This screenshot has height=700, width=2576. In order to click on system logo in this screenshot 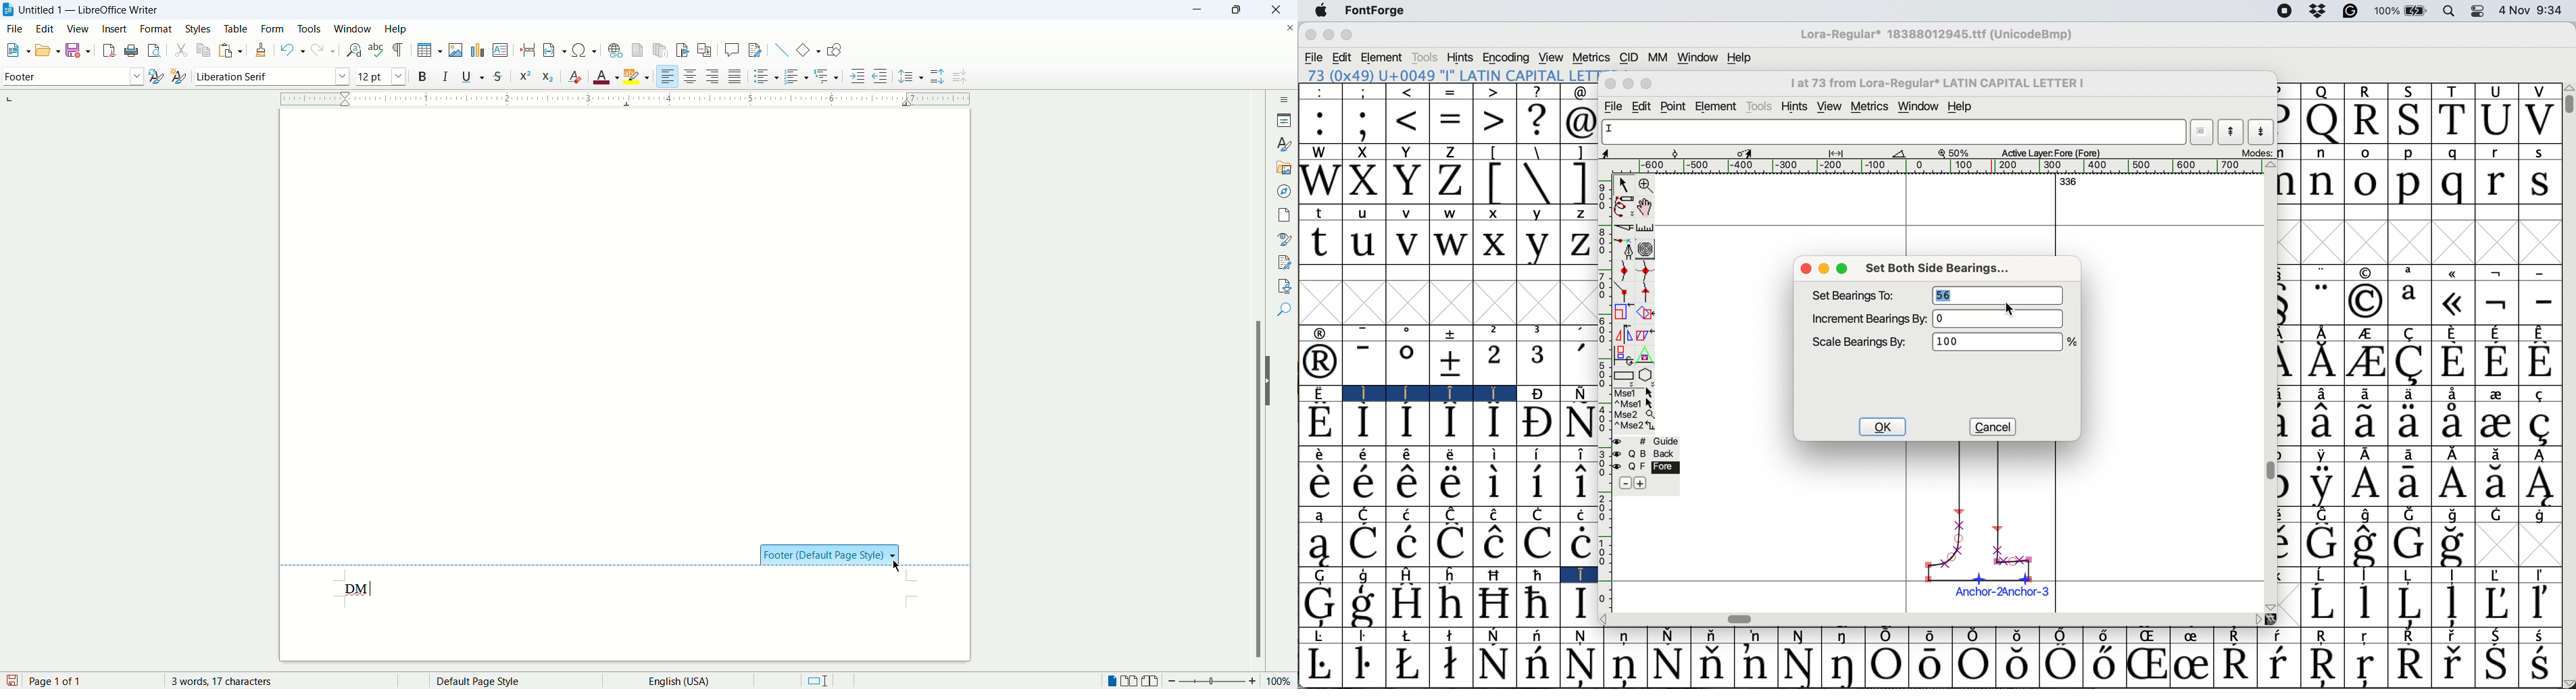, I will do `click(1320, 10)`.